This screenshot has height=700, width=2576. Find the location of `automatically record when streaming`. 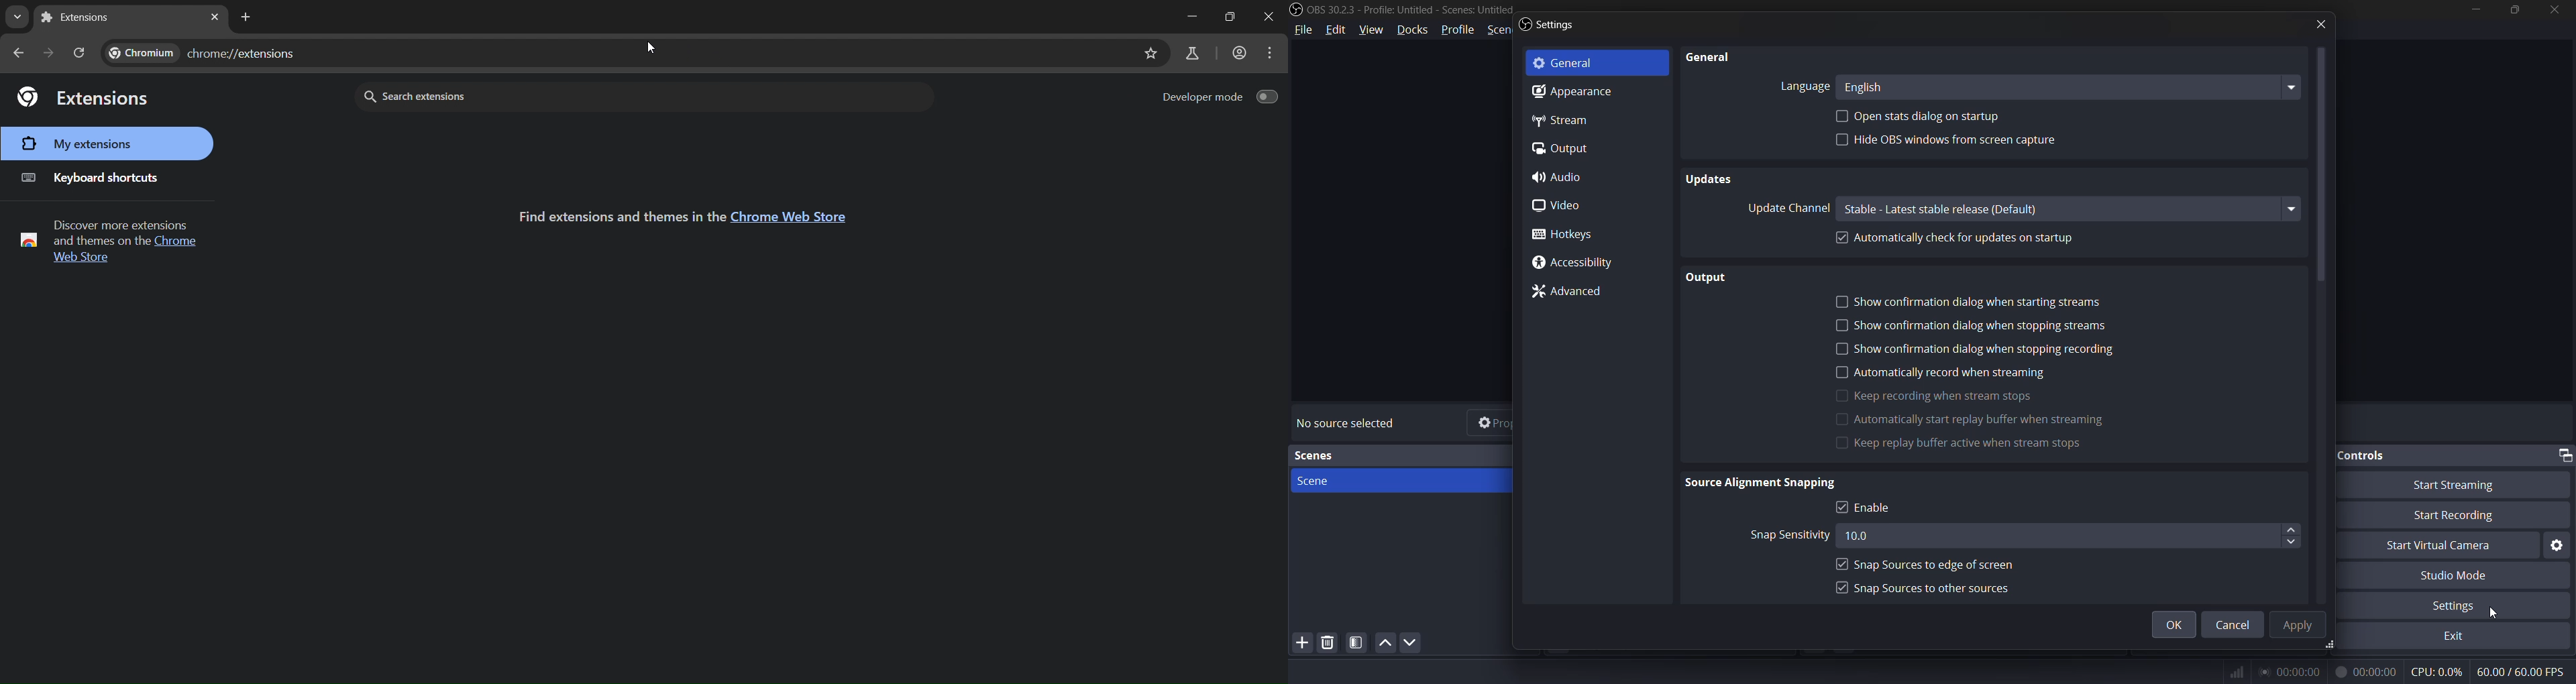

automatically record when streaming is located at coordinates (1956, 373).